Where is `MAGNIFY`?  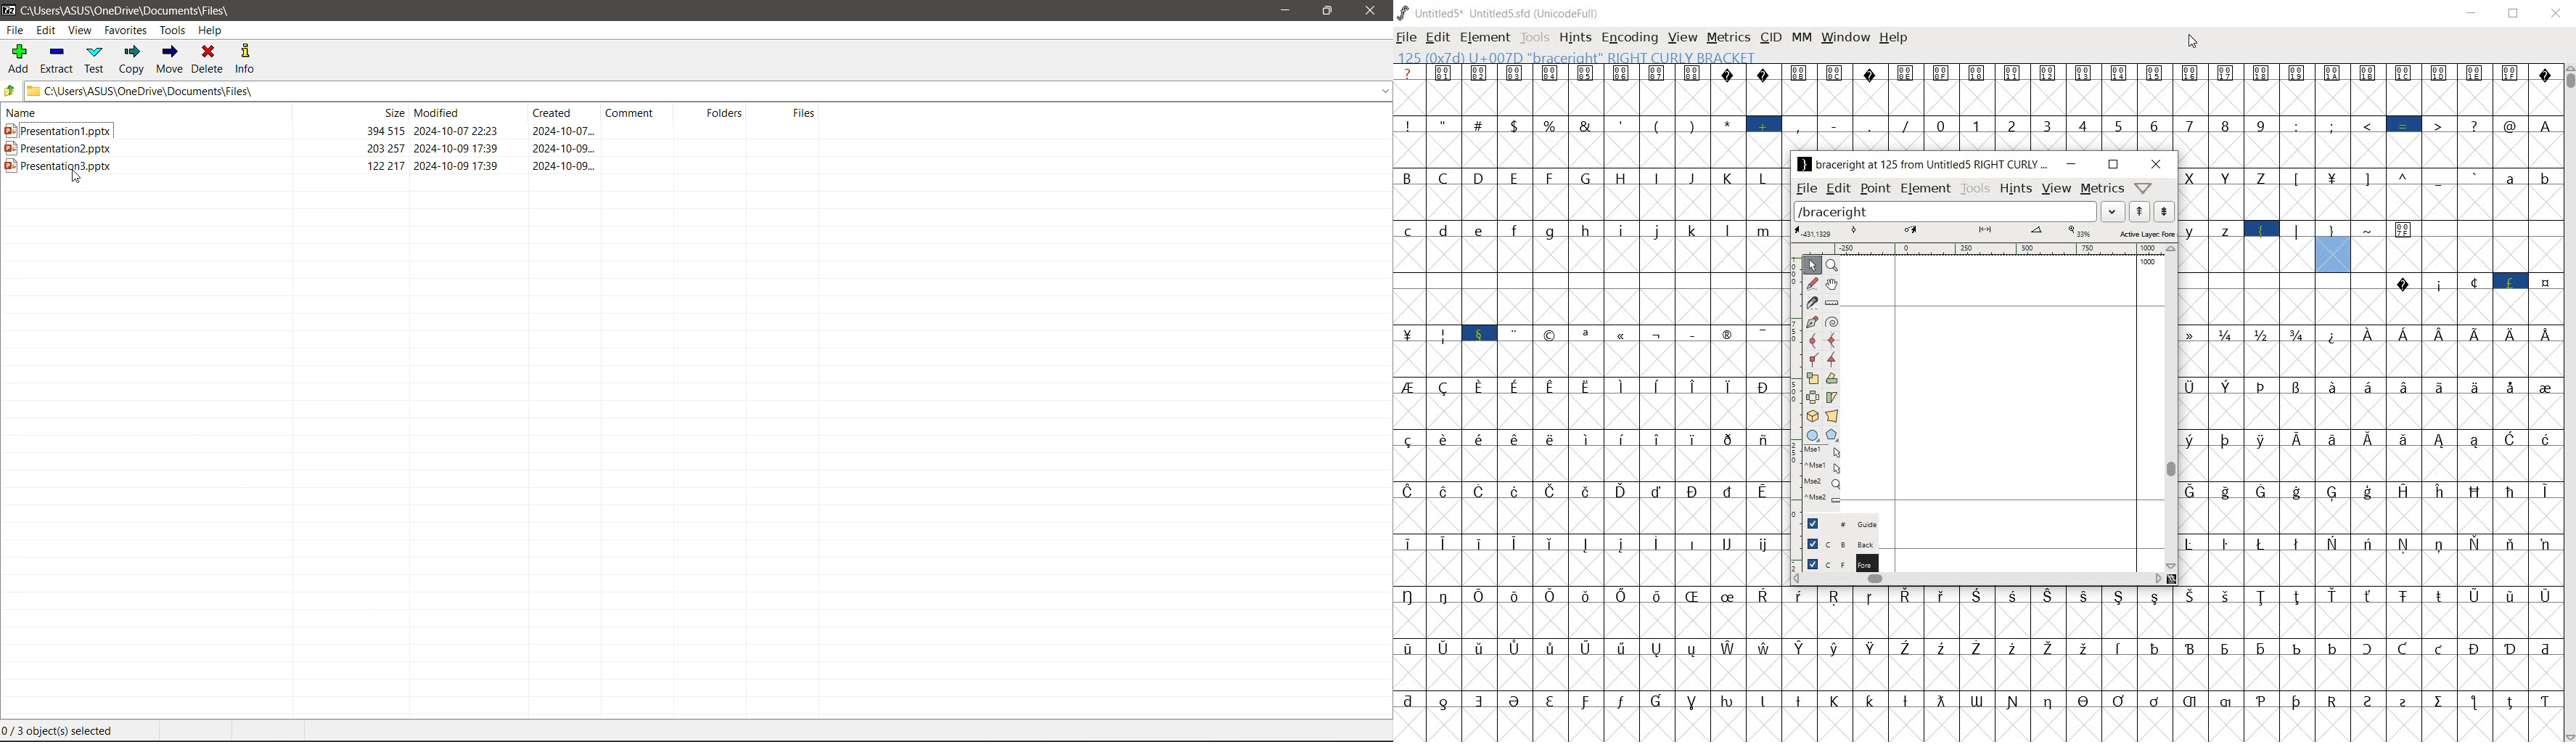
MAGNIFY is located at coordinates (1833, 264).